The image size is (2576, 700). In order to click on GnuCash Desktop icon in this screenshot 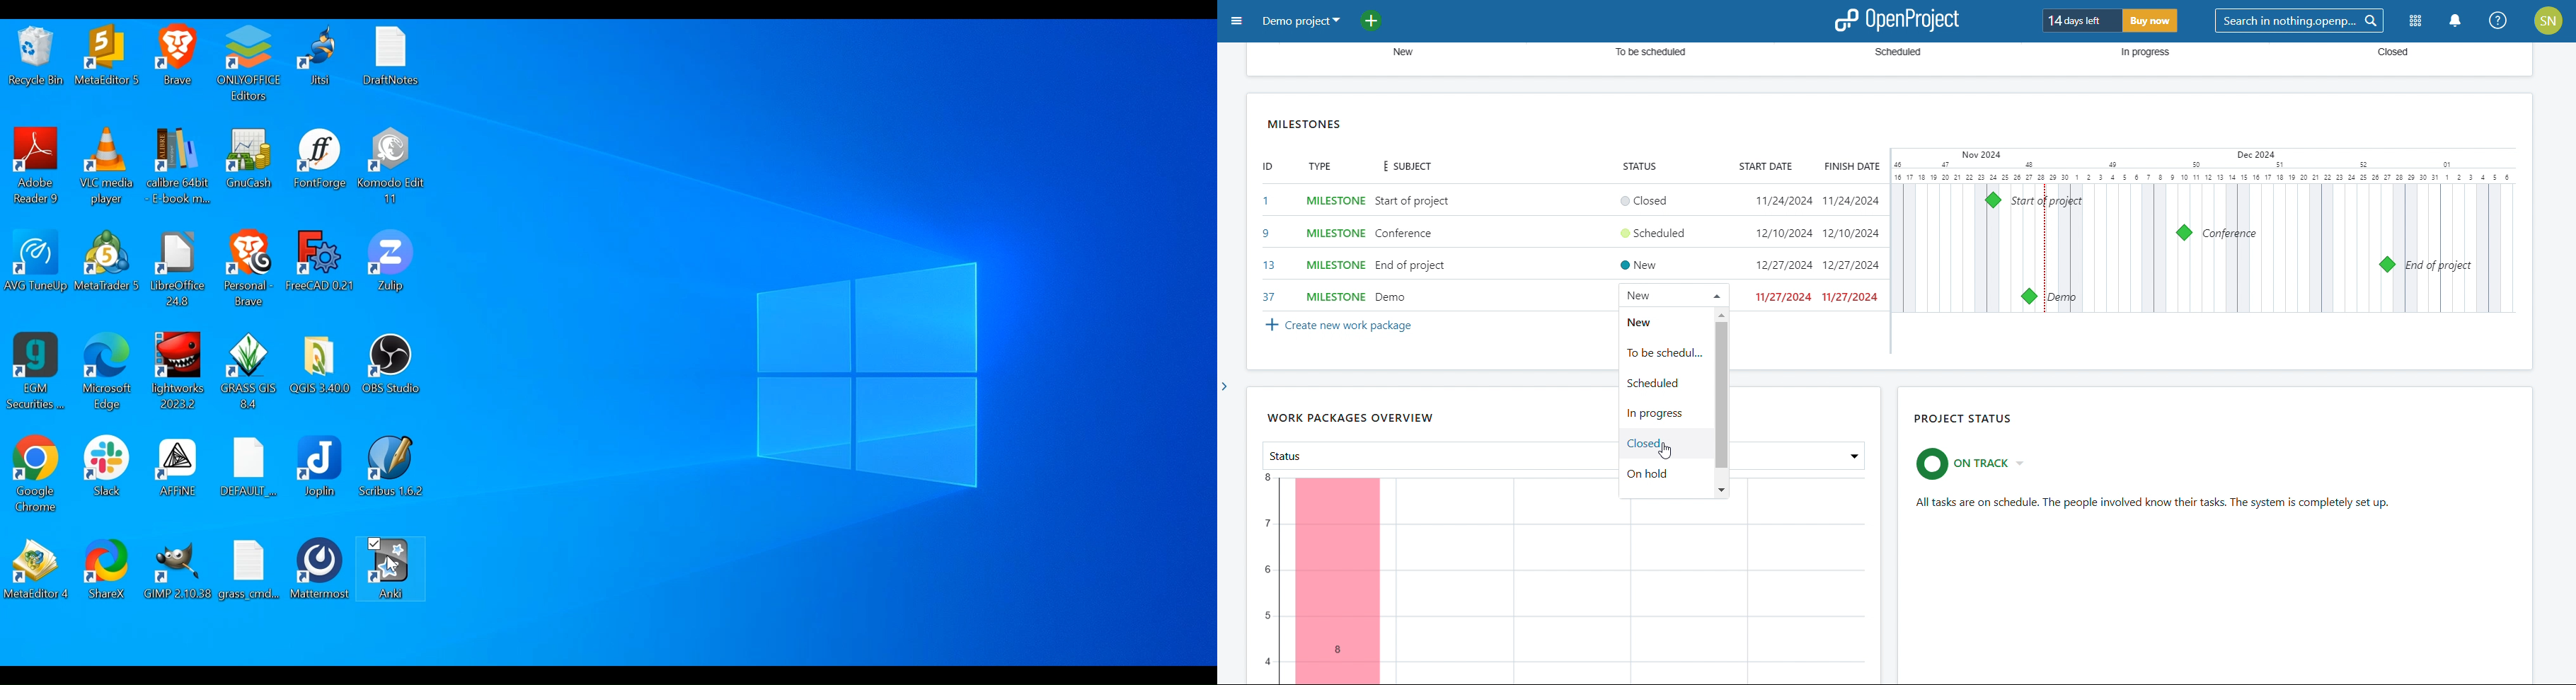, I will do `click(248, 158)`.